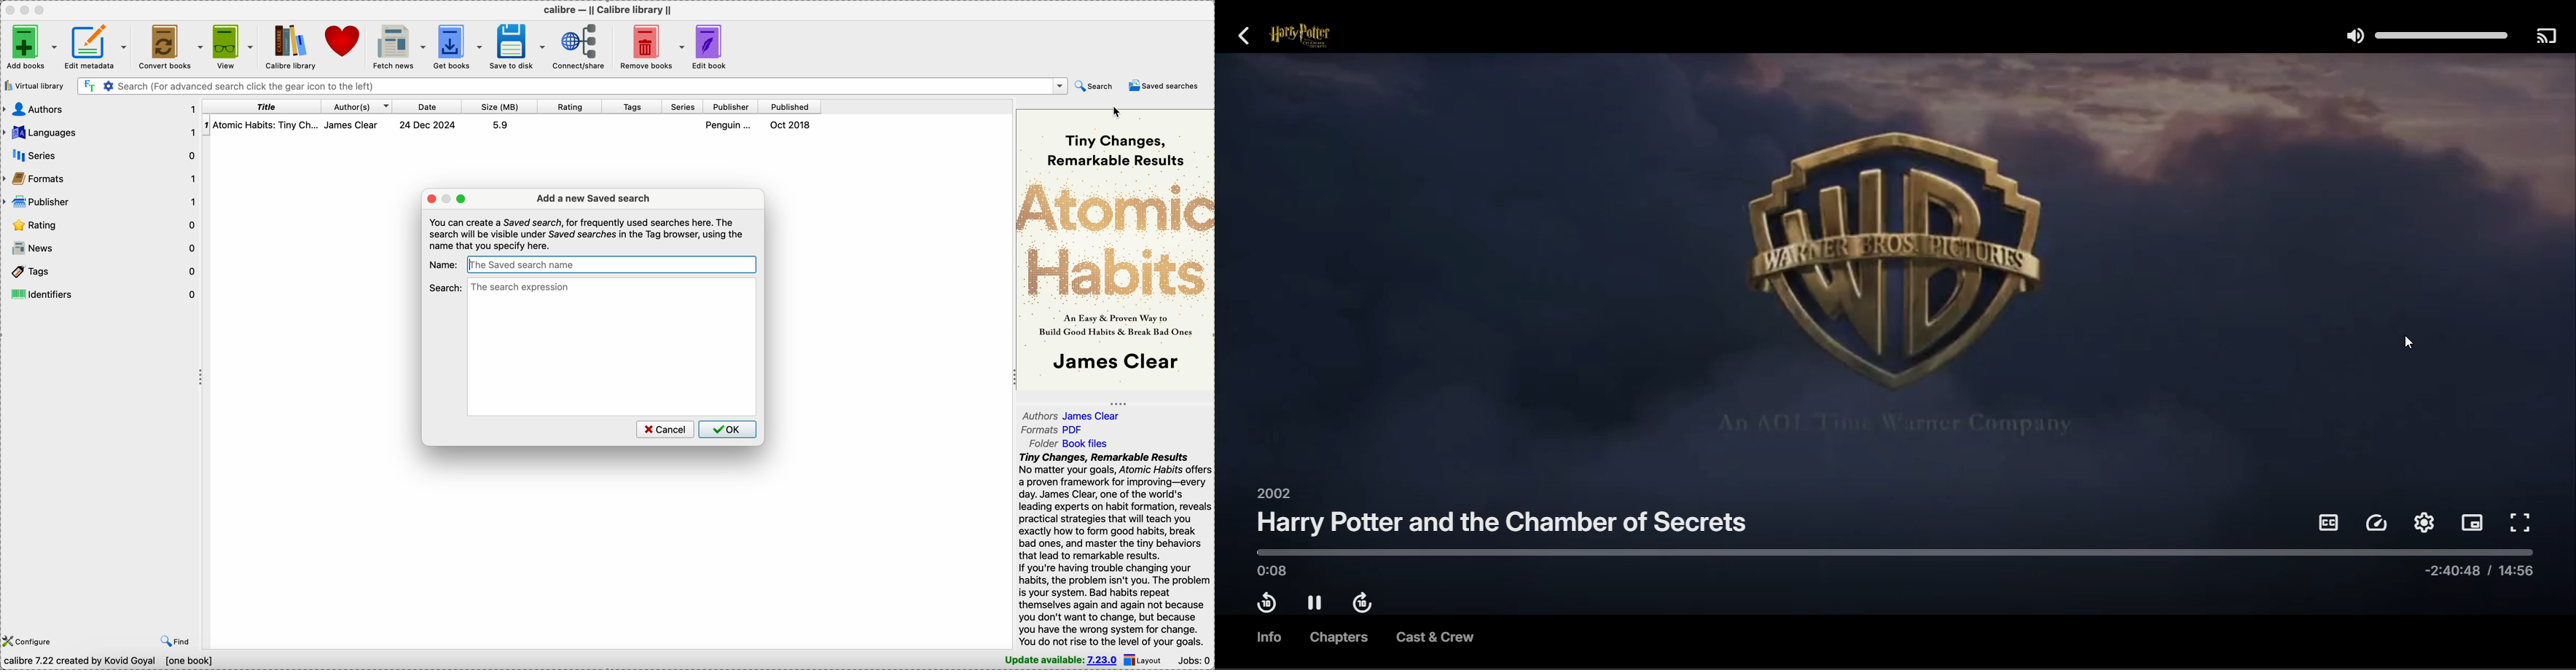 This screenshot has width=2576, height=672. Describe the element at coordinates (2474, 522) in the screenshot. I see `Picture in picture` at that location.